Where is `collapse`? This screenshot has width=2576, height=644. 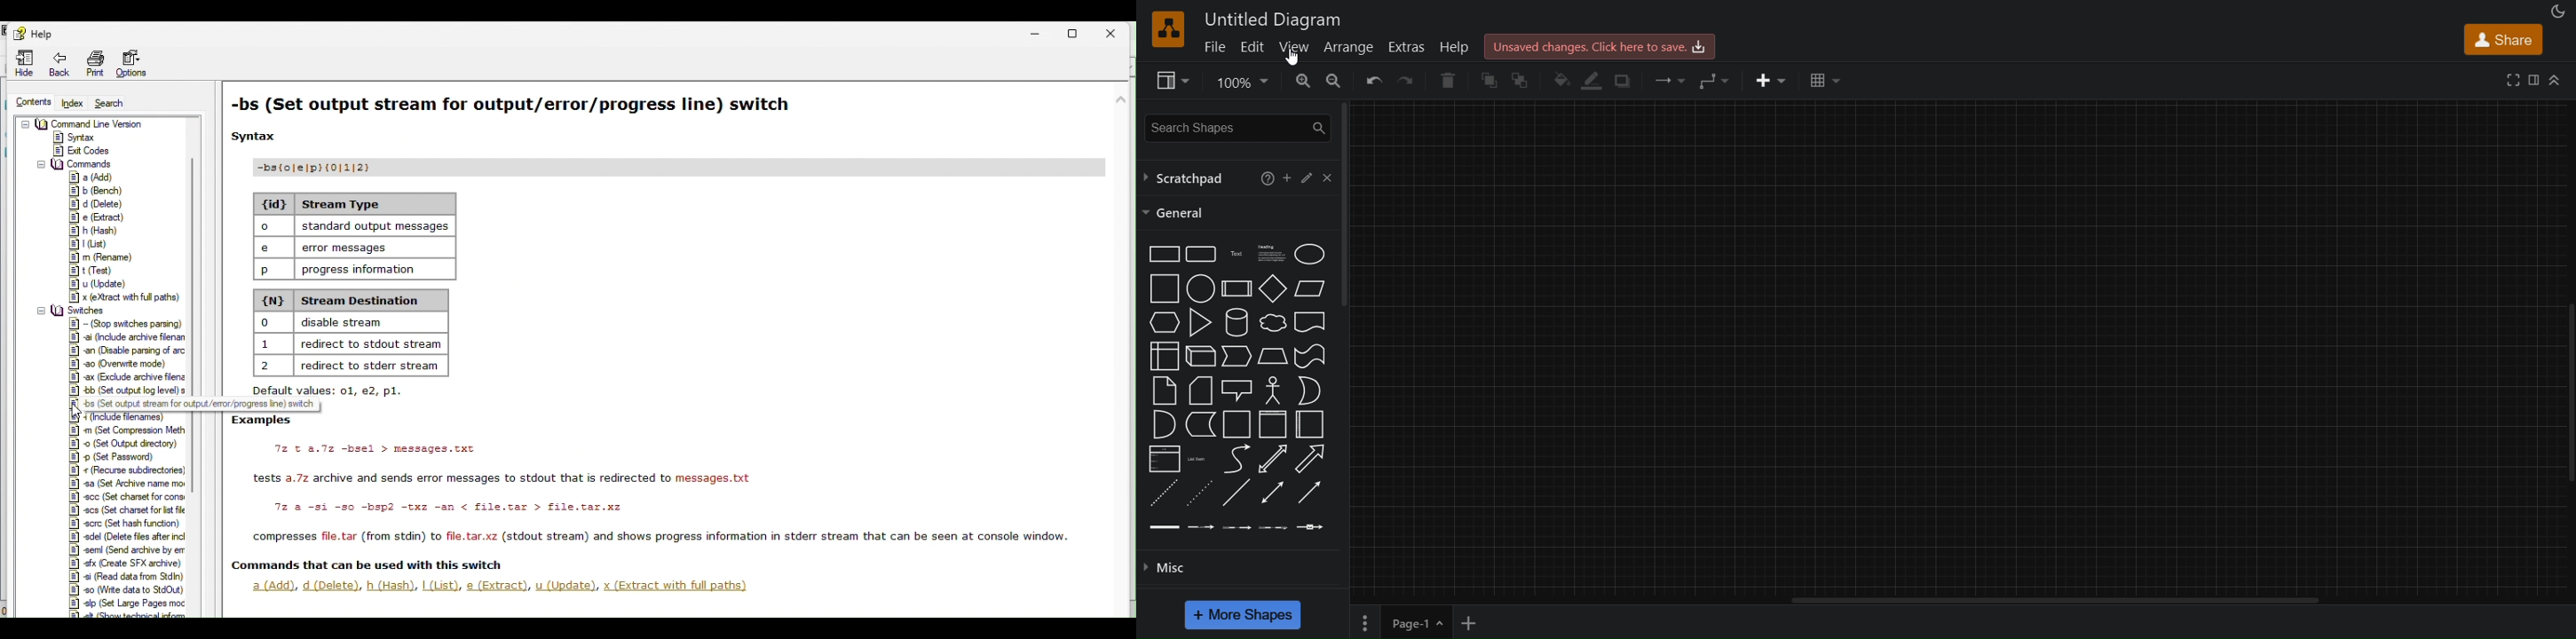
collapse is located at coordinates (40, 165).